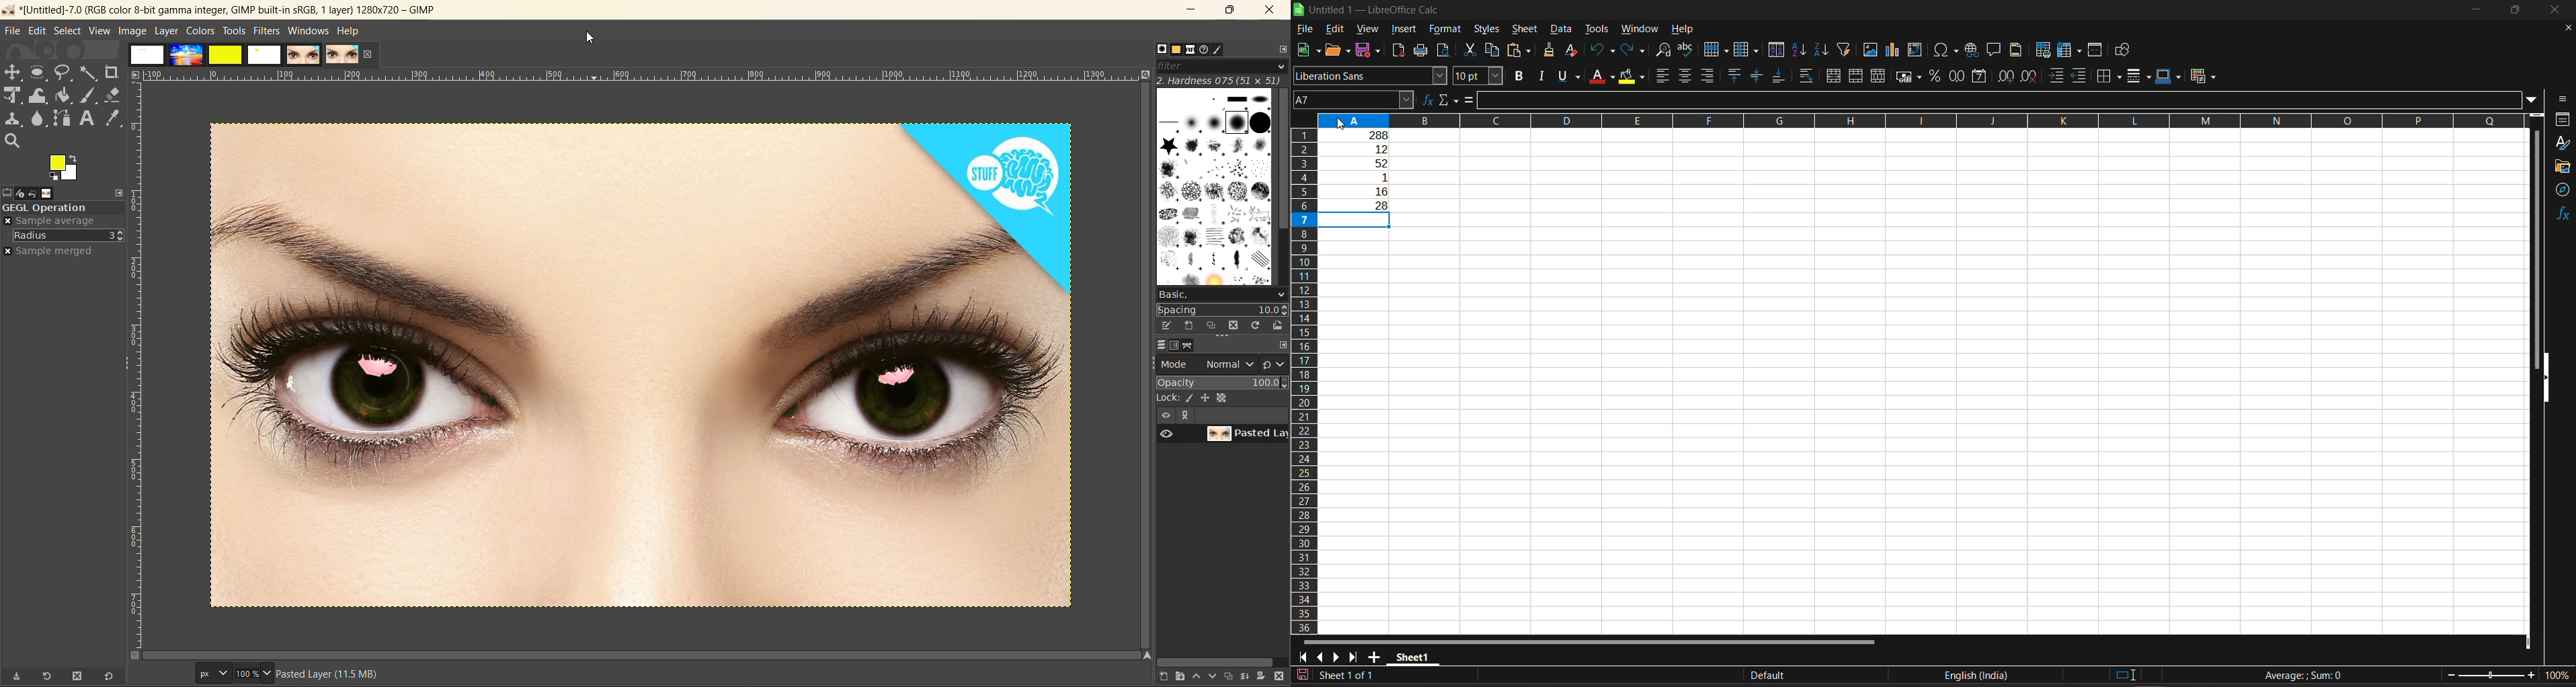 Image resolution: width=2576 pixels, height=700 pixels. What do you see at coordinates (2564, 144) in the screenshot?
I see `styles` at bounding box center [2564, 144].